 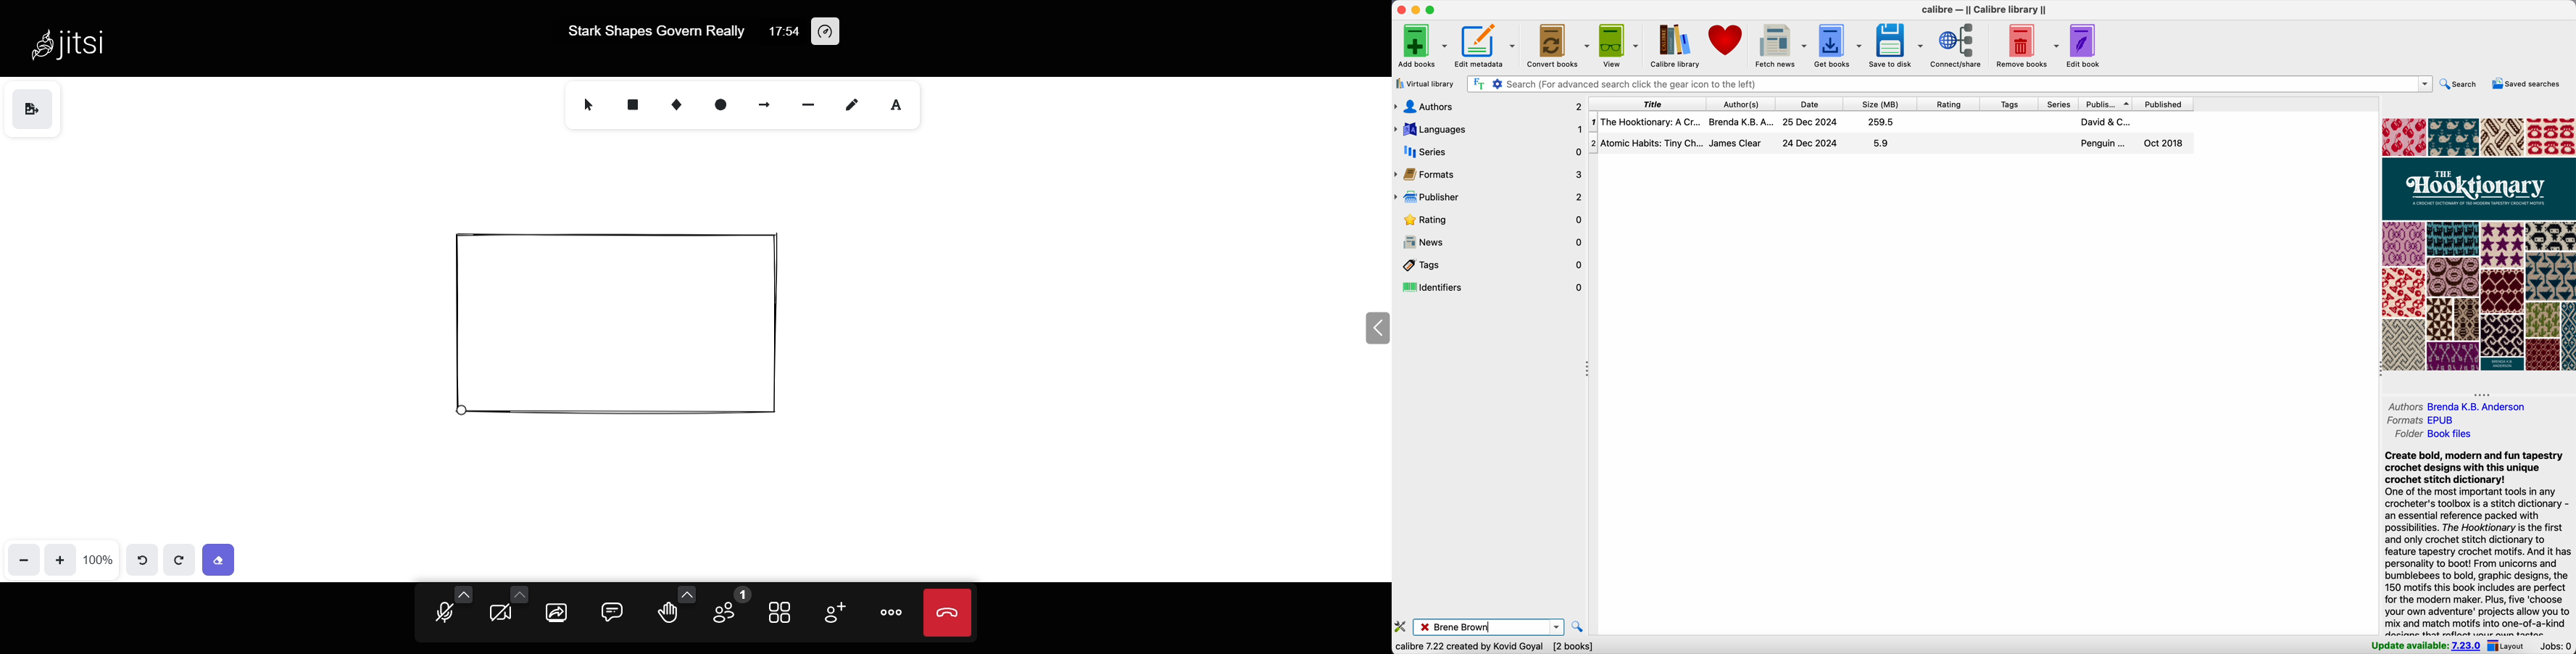 I want to click on formats, so click(x=2420, y=420).